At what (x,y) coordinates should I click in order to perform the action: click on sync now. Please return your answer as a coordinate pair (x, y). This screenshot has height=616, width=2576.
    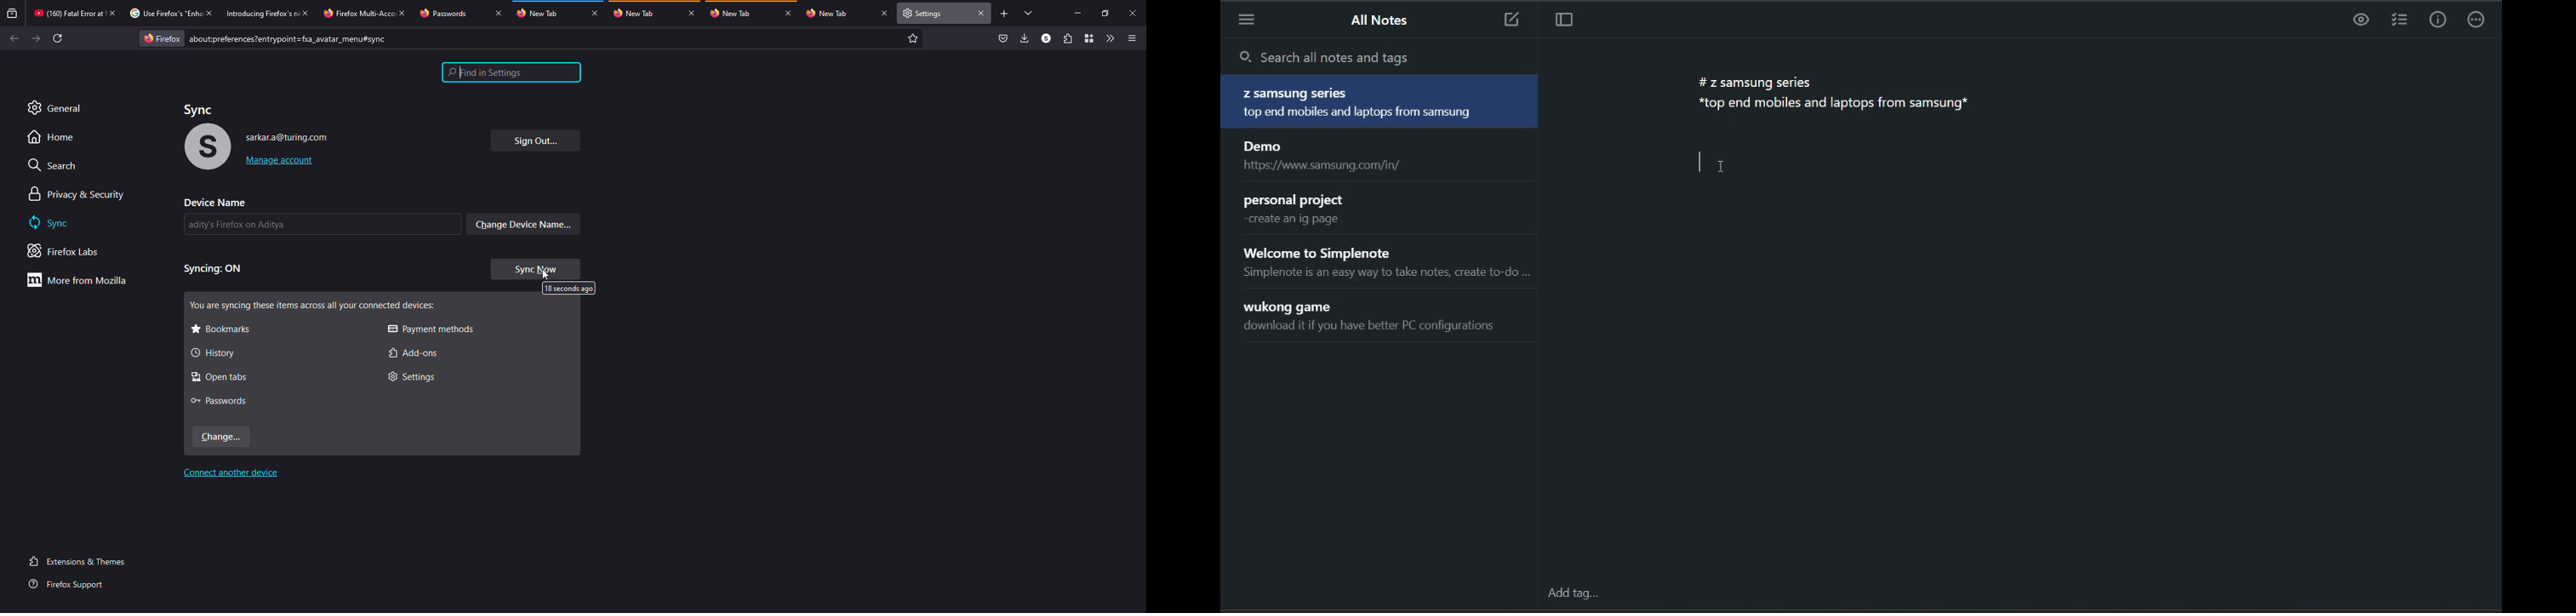
    Looking at the image, I should click on (536, 268).